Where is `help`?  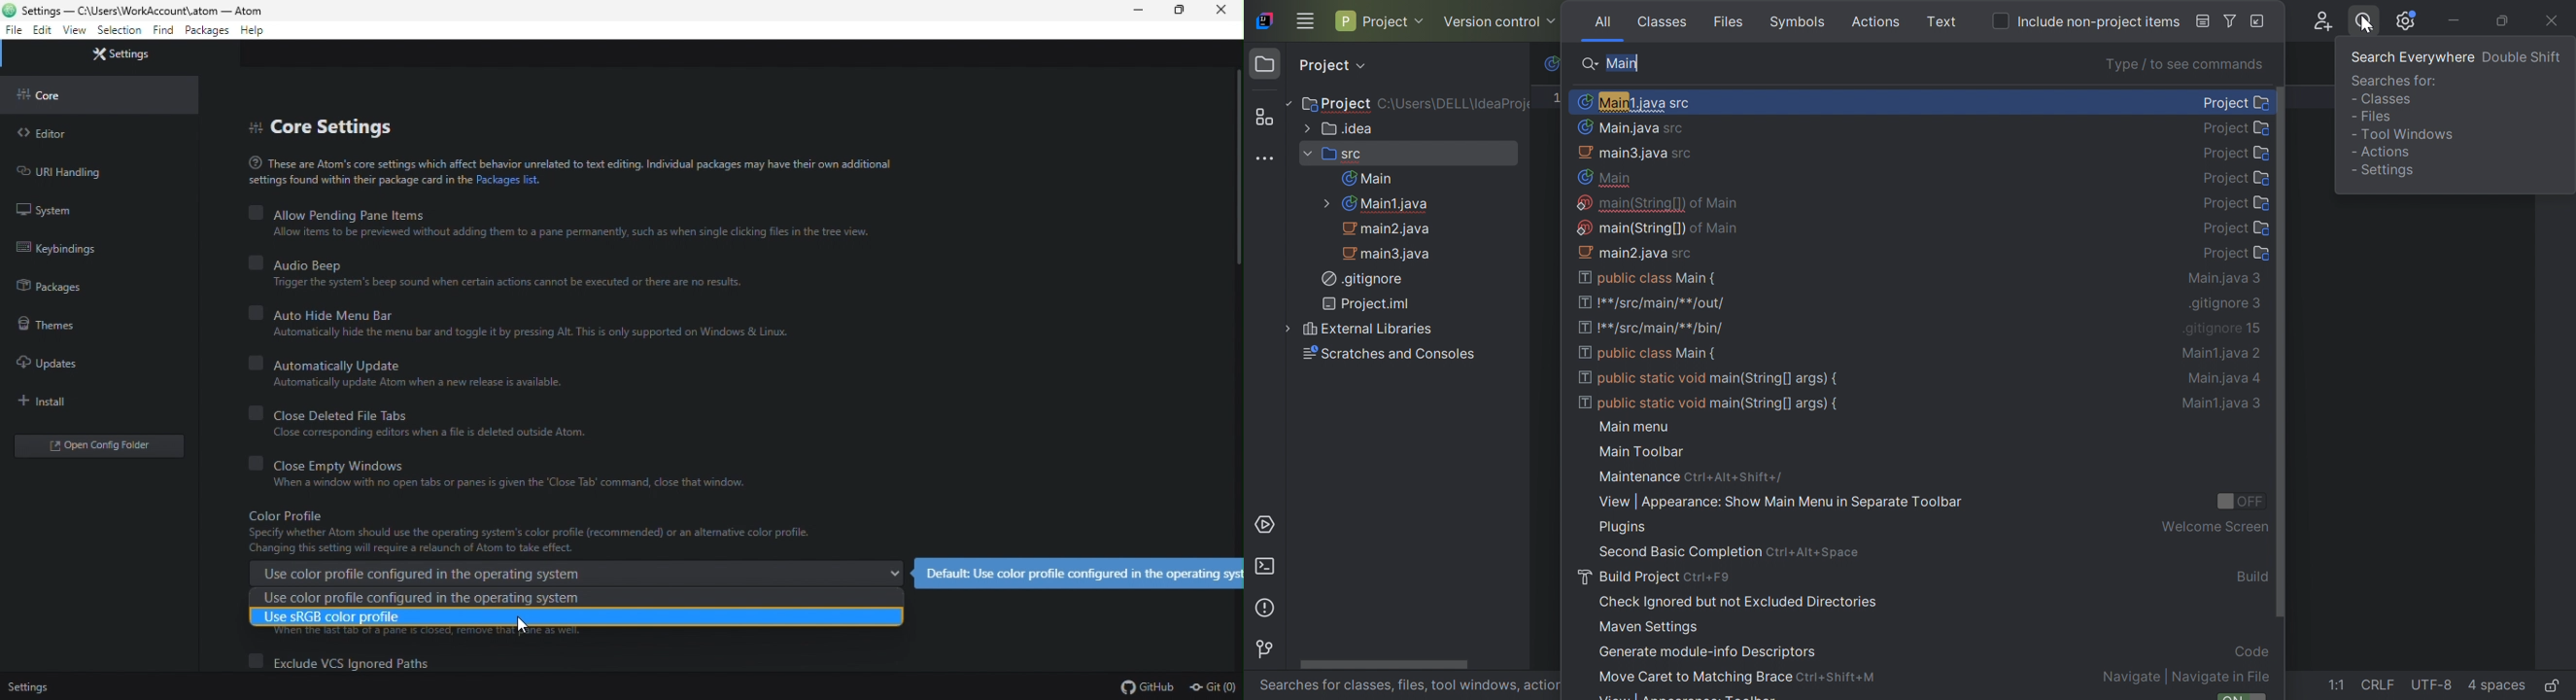
help is located at coordinates (255, 32).